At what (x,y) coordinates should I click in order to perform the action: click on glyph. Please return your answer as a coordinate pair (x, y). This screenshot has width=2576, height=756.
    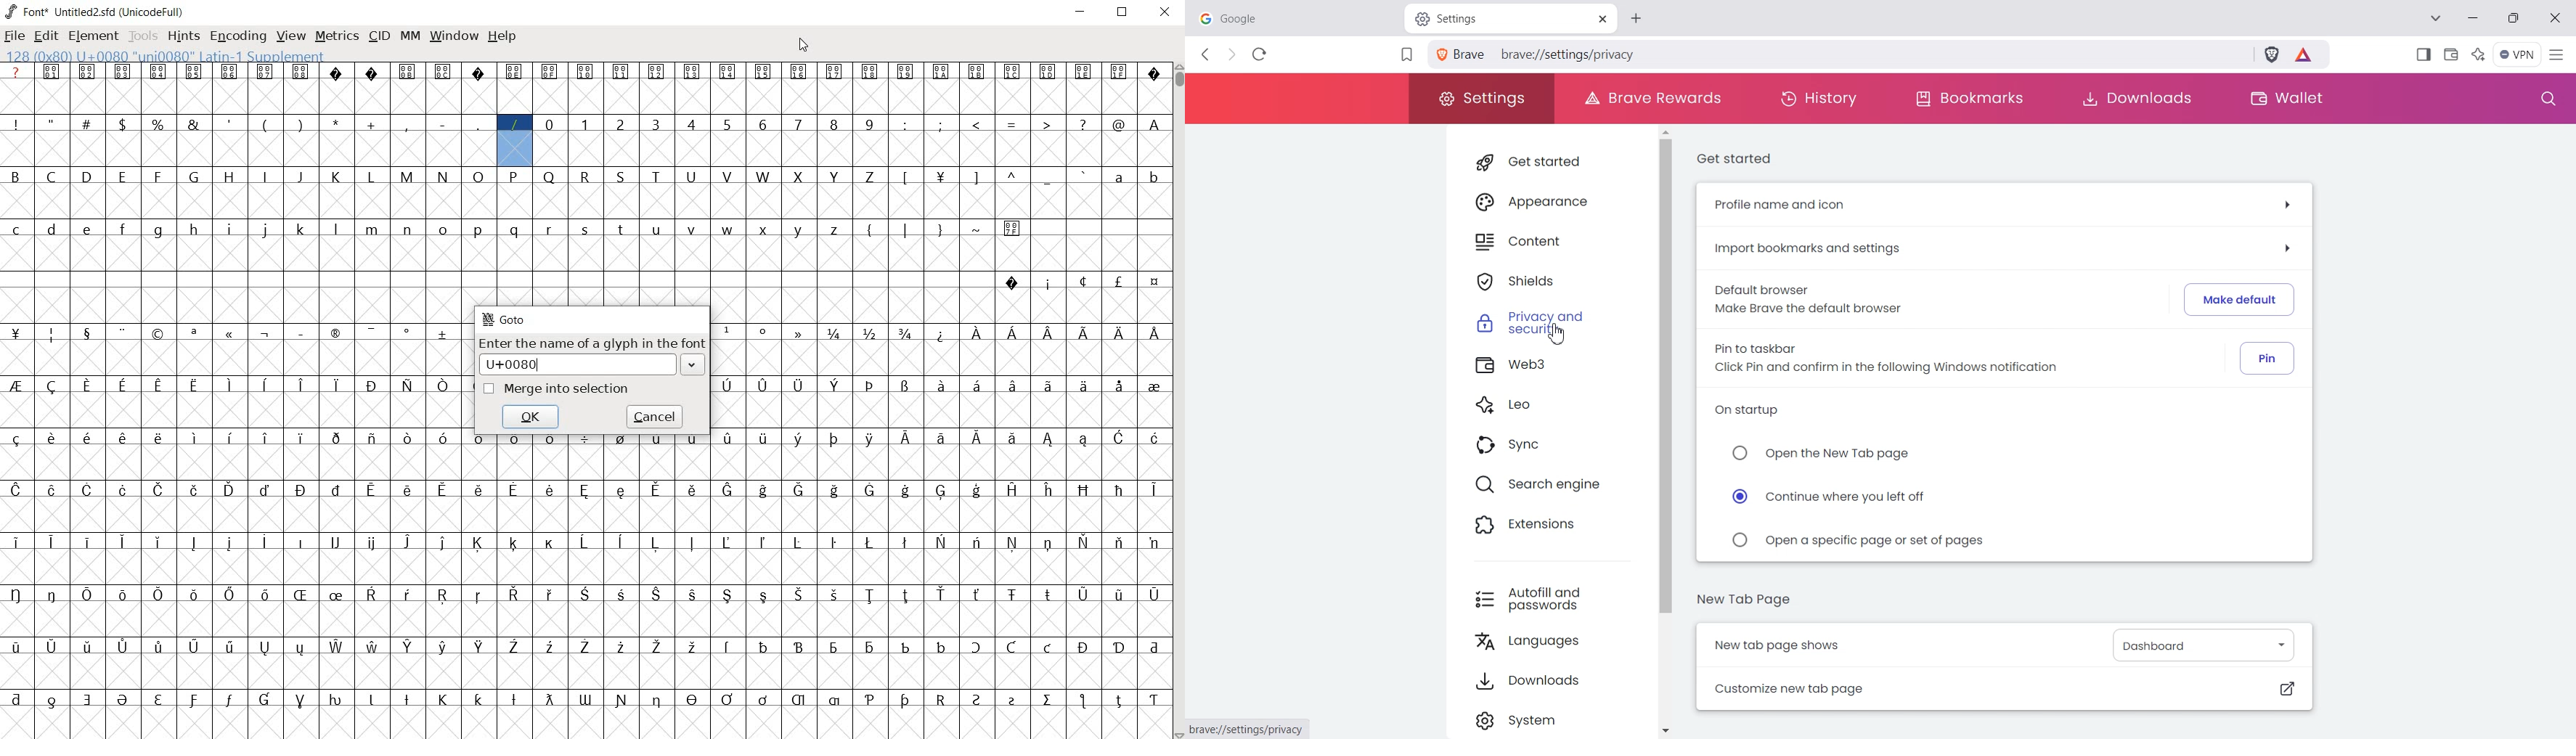
    Looking at the image, I should click on (1082, 701).